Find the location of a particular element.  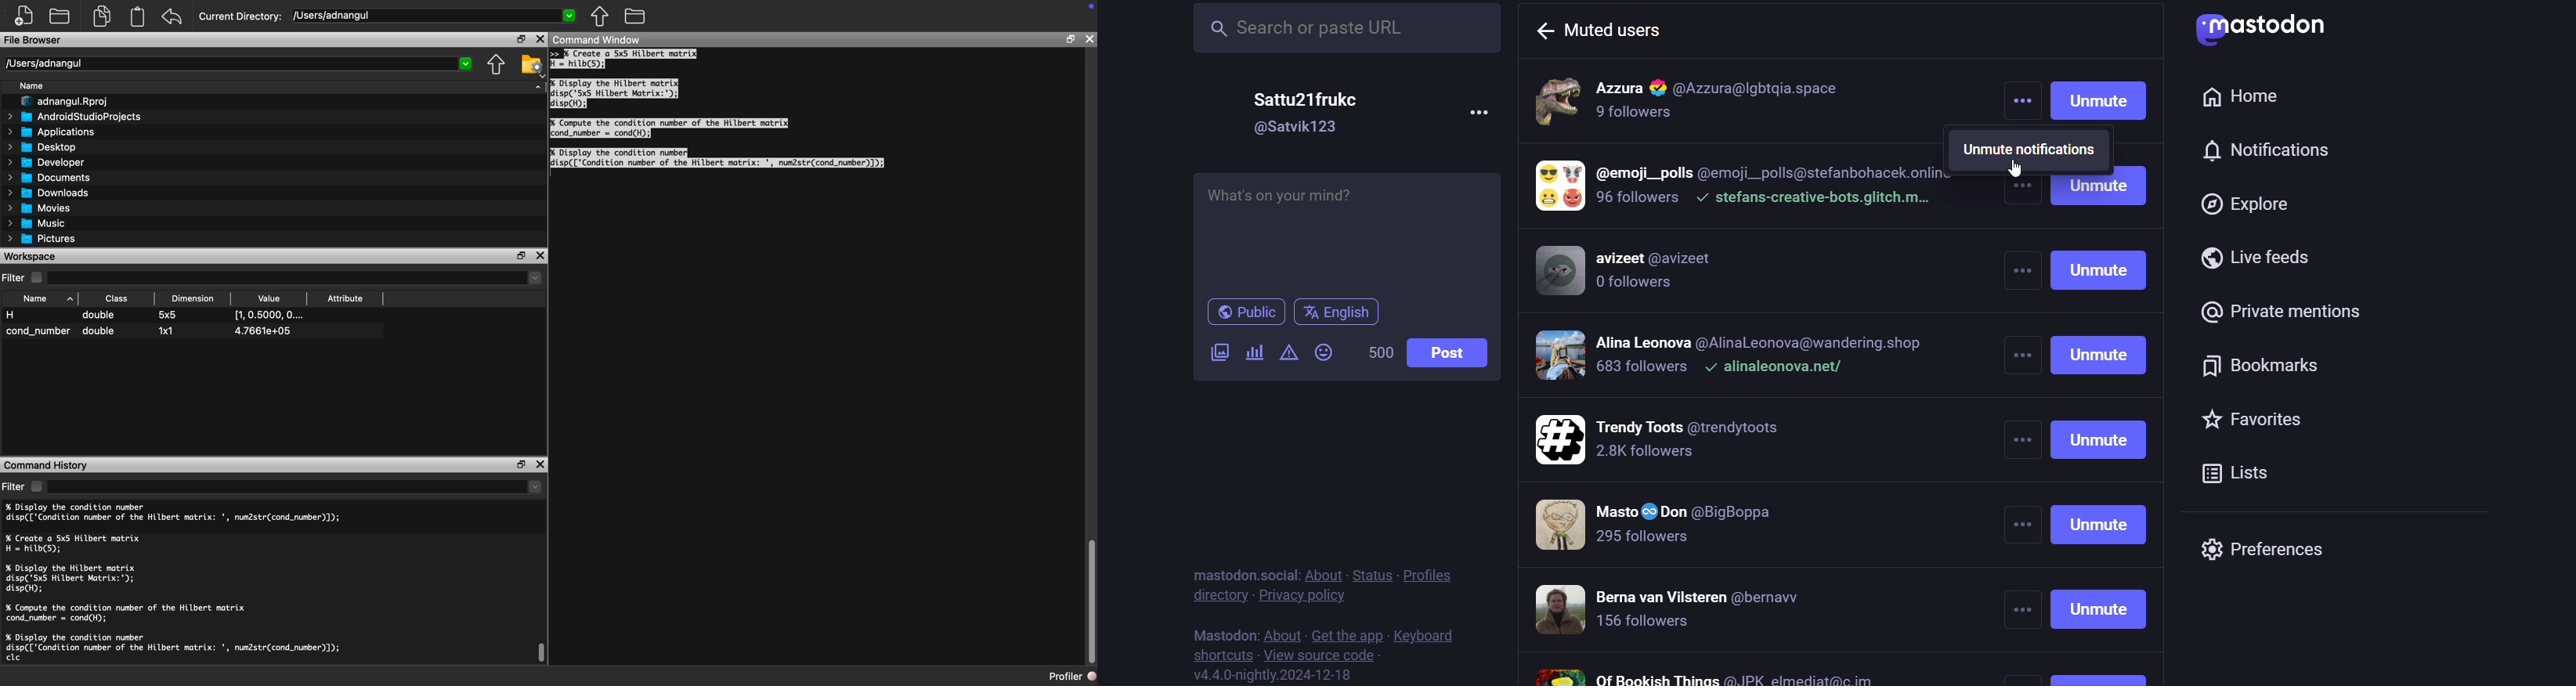

source code is located at coordinates (1324, 655).